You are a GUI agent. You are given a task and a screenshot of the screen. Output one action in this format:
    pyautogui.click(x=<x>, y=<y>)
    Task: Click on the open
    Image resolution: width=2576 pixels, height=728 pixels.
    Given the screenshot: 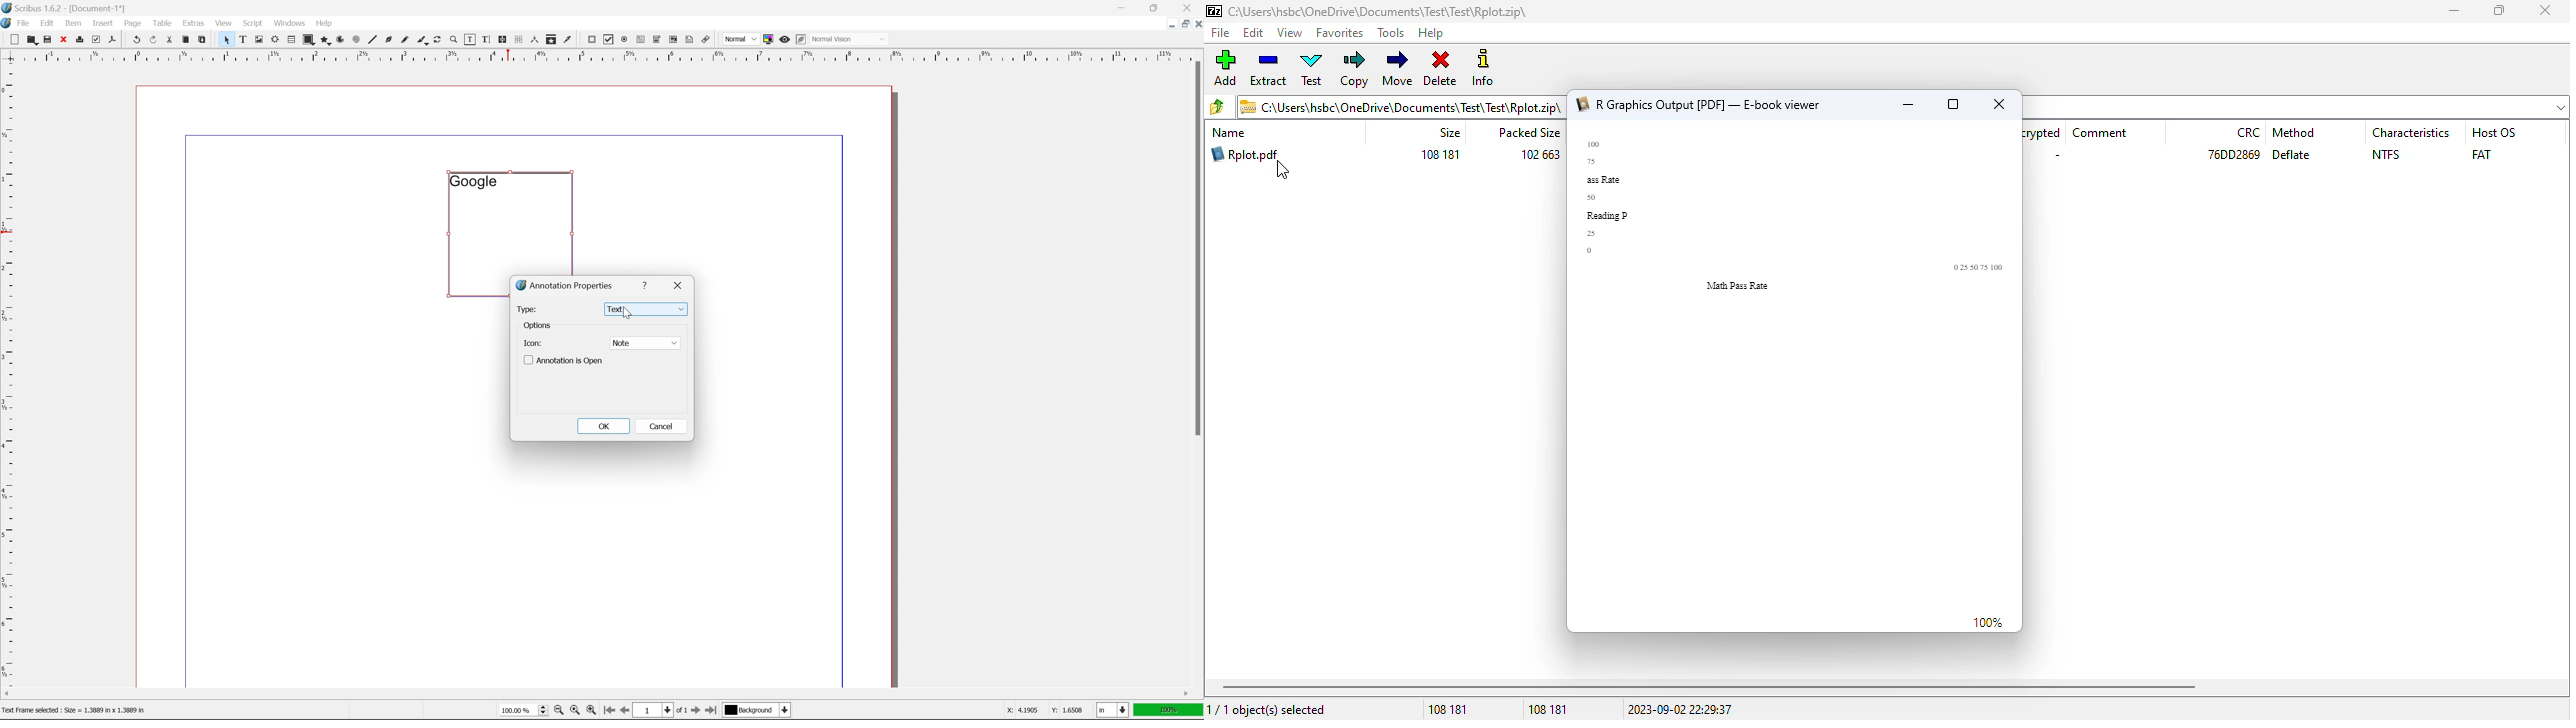 What is the action you would take?
    pyautogui.click(x=31, y=40)
    